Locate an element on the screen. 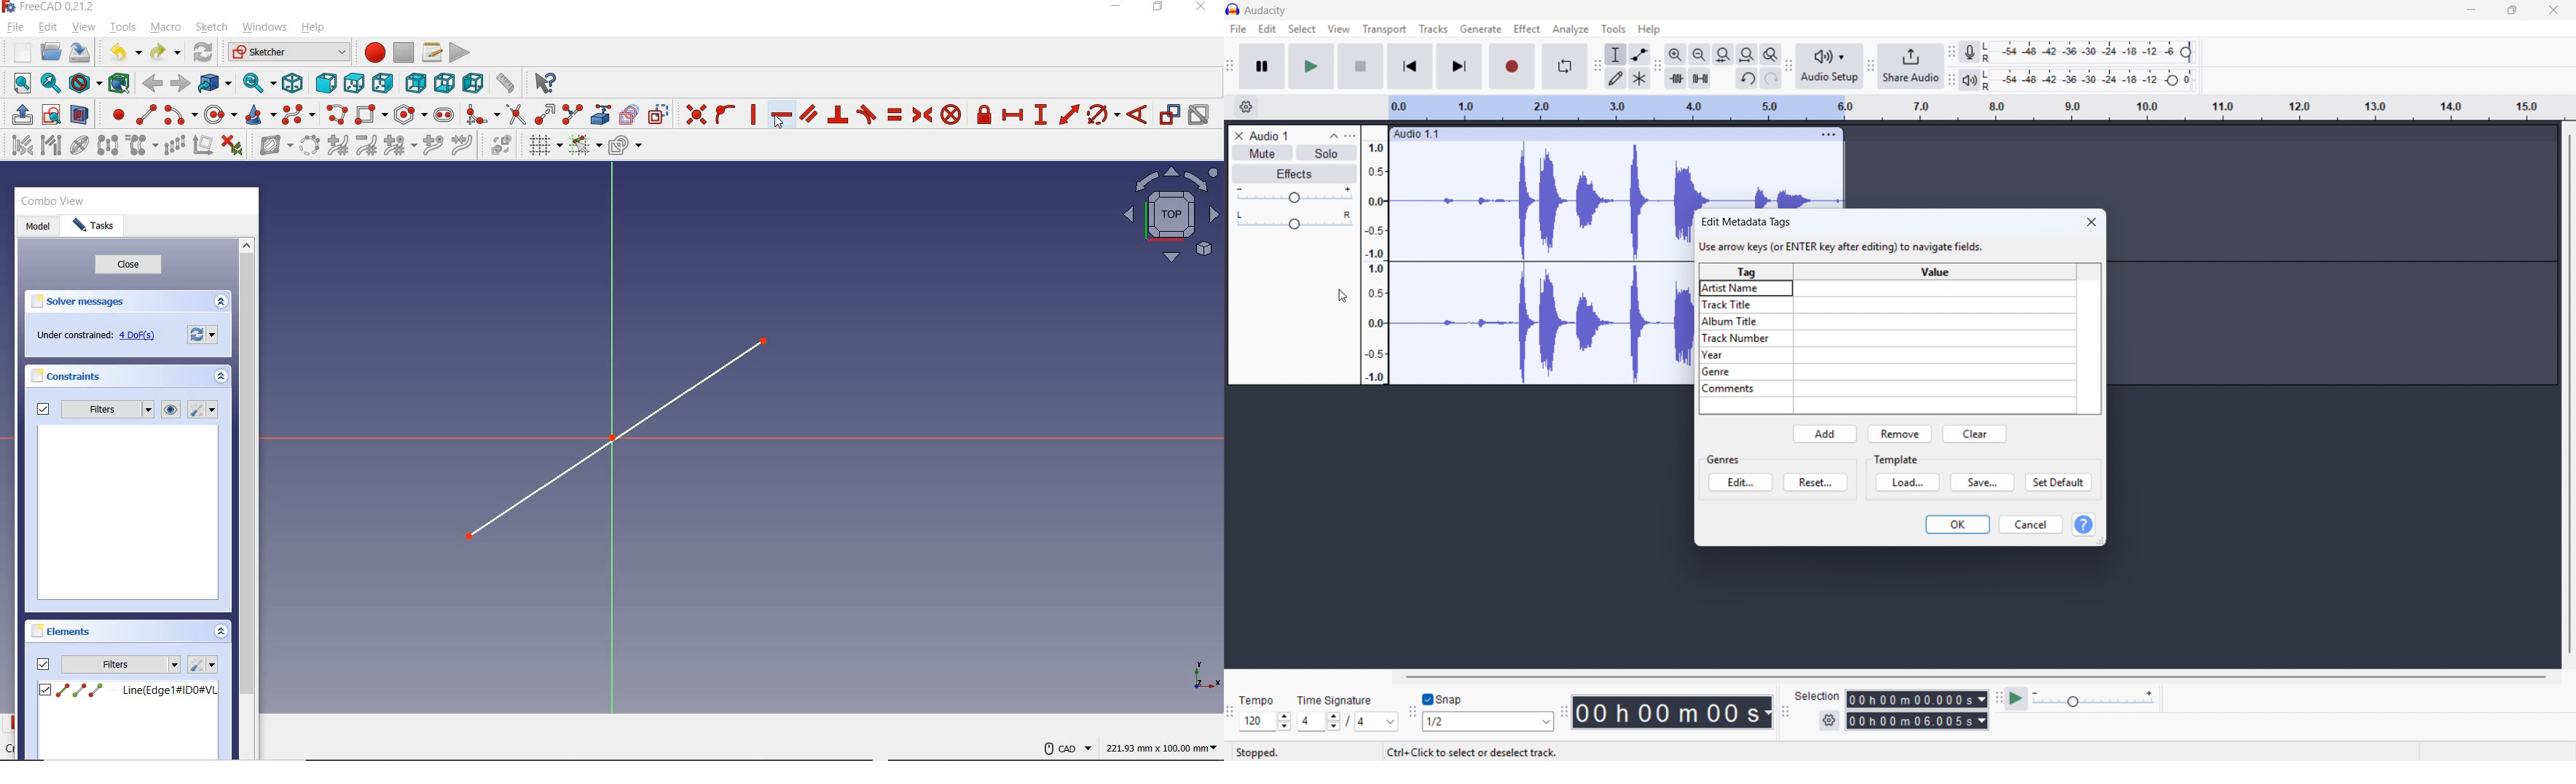 The image size is (2576, 784). TOGGLE SNAP is located at coordinates (584, 147).